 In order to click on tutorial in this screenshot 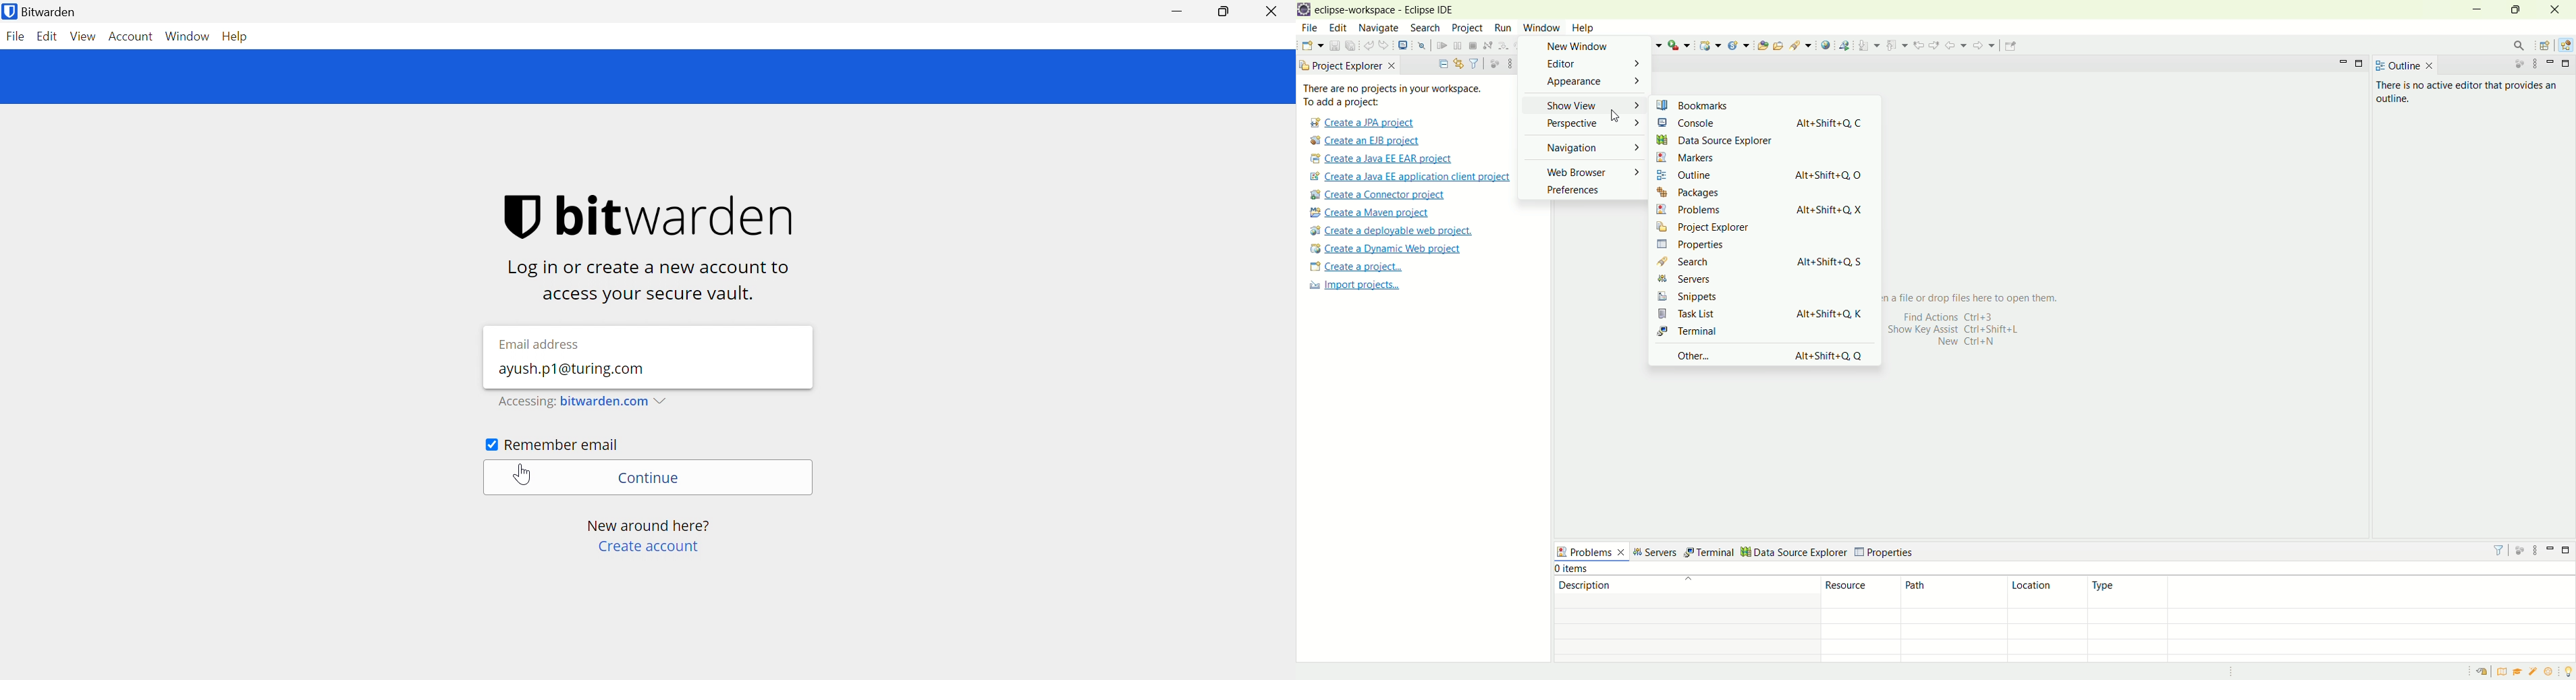, I will do `click(2517, 674)`.